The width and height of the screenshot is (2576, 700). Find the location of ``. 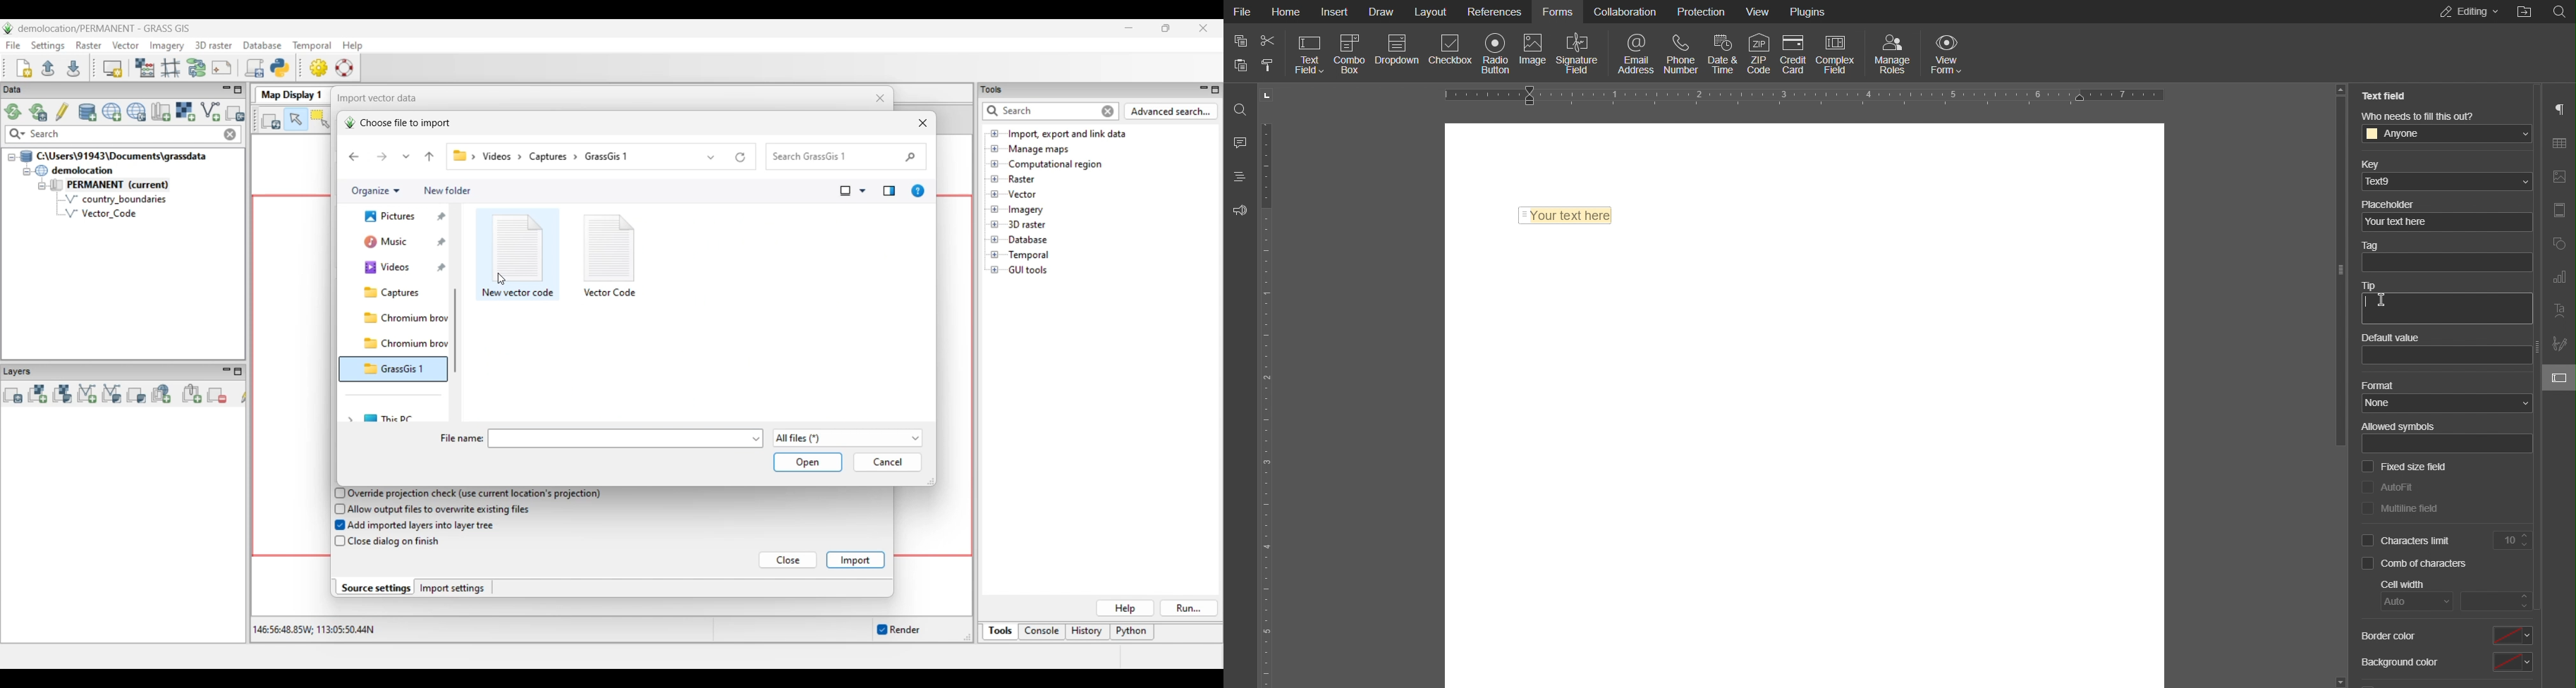

 is located at coordinates (2525, 13).